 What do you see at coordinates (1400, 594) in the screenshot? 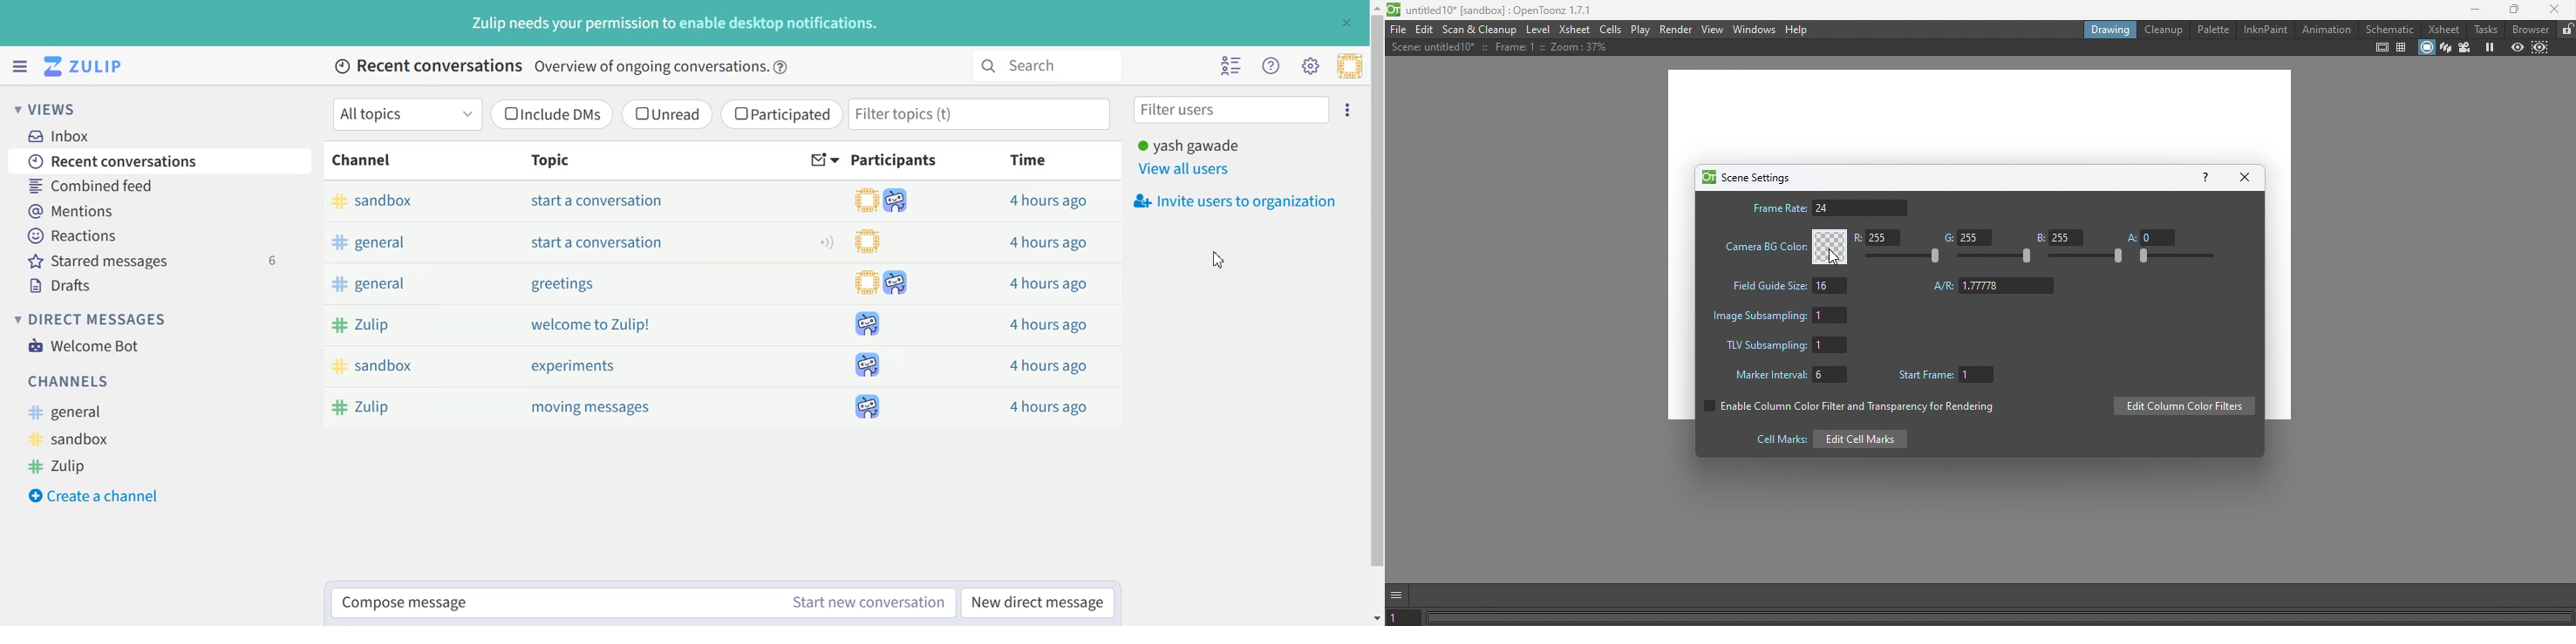
I see `GUI show/hide` at bounding box center [1400, 594].